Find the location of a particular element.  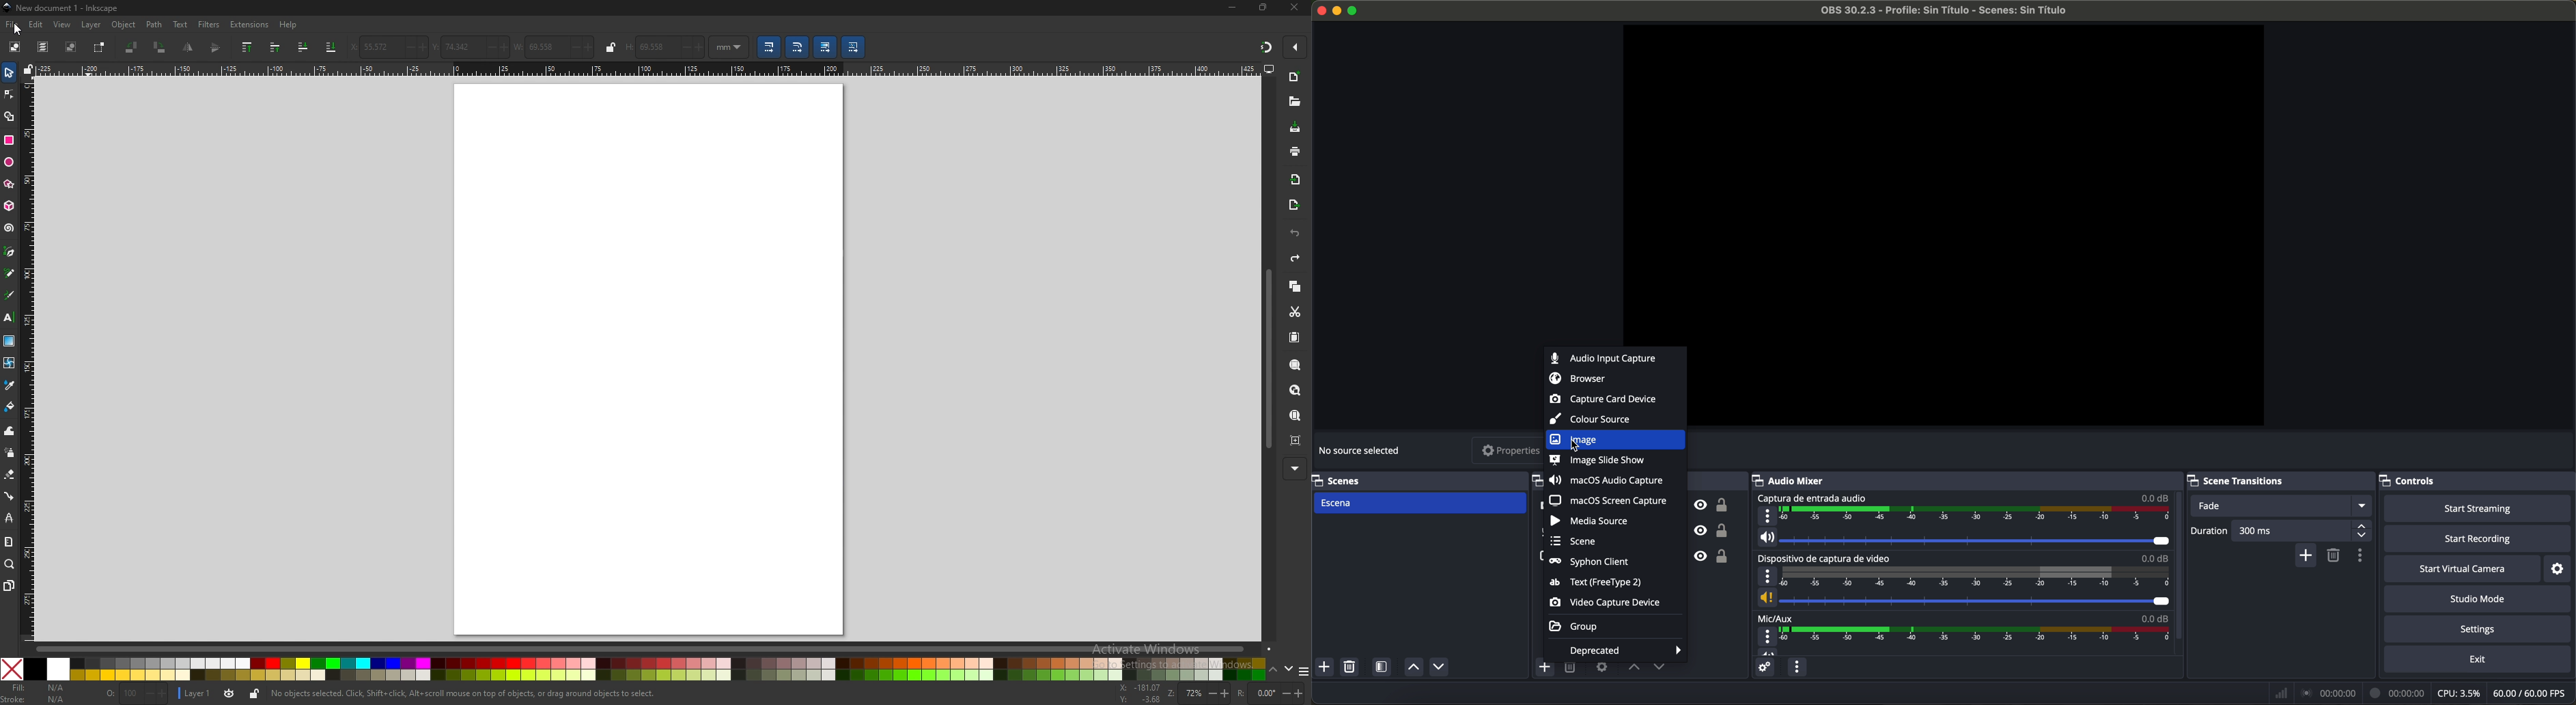

workspace is located at coordinates (1944, 183).